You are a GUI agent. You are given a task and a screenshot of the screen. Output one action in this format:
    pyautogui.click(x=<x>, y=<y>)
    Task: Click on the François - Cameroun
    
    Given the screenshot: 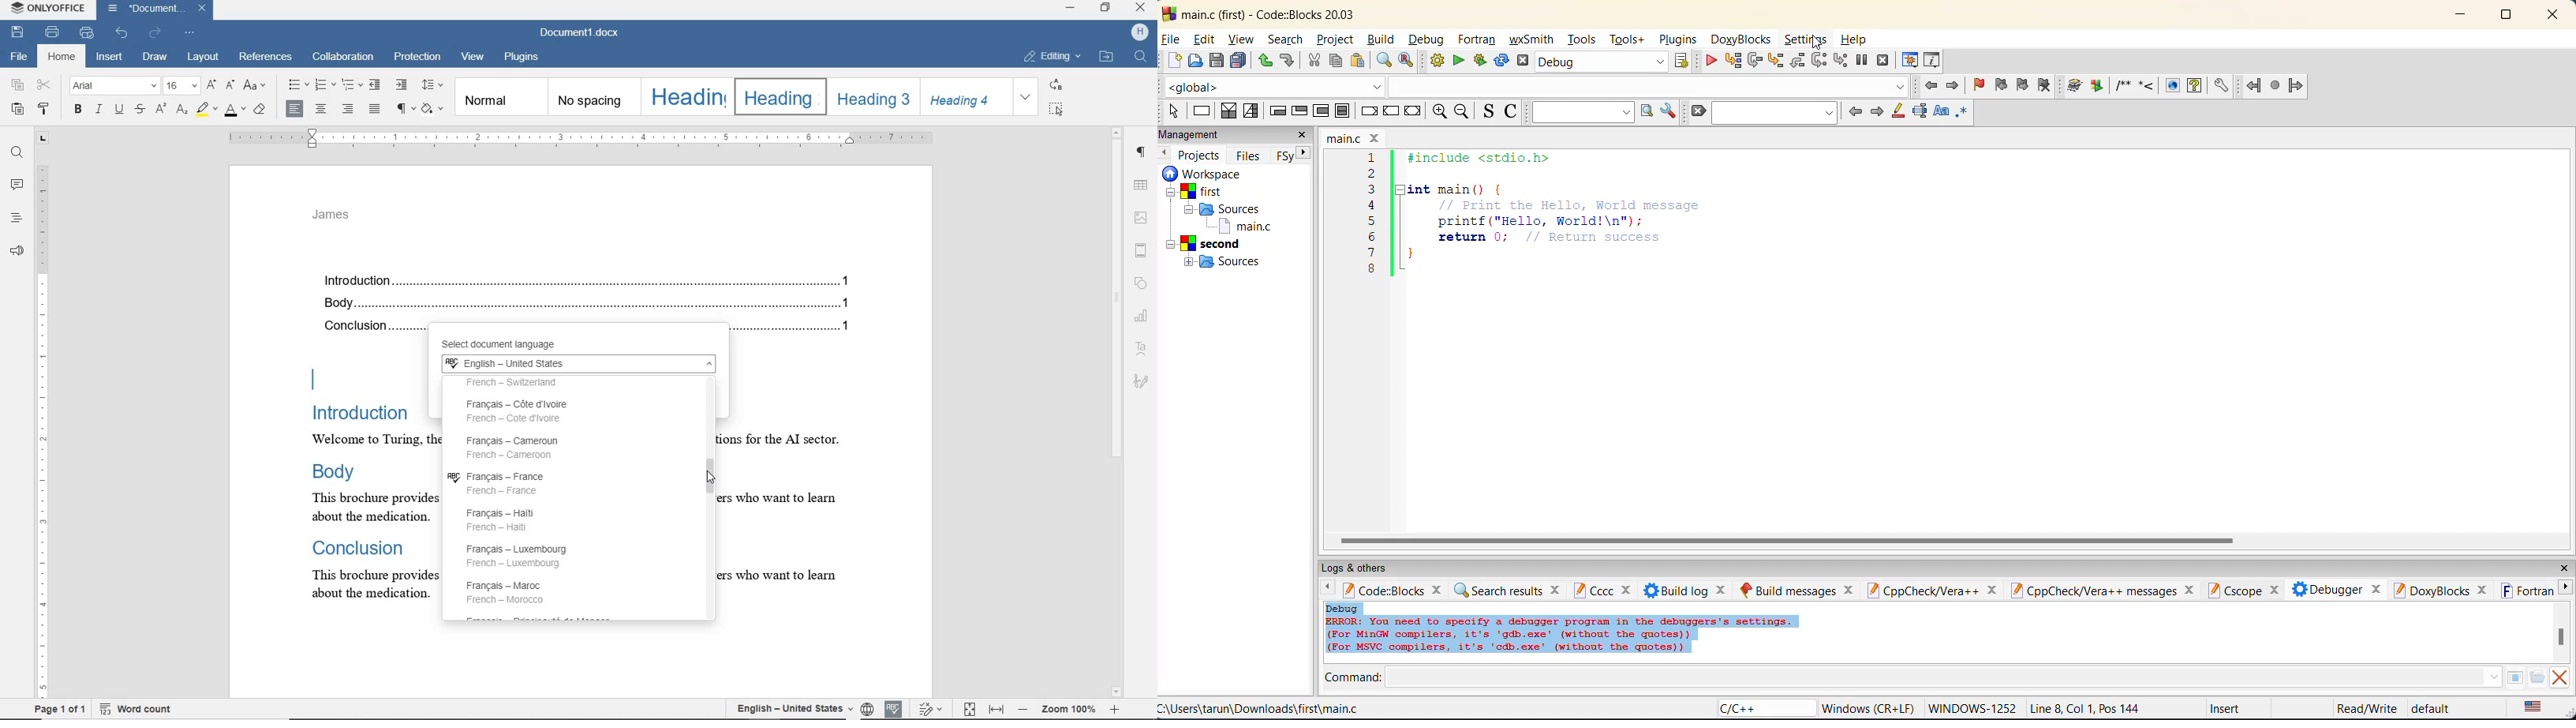 What is the action you would take?
    pyautogui.click(x=514, y=447)
    